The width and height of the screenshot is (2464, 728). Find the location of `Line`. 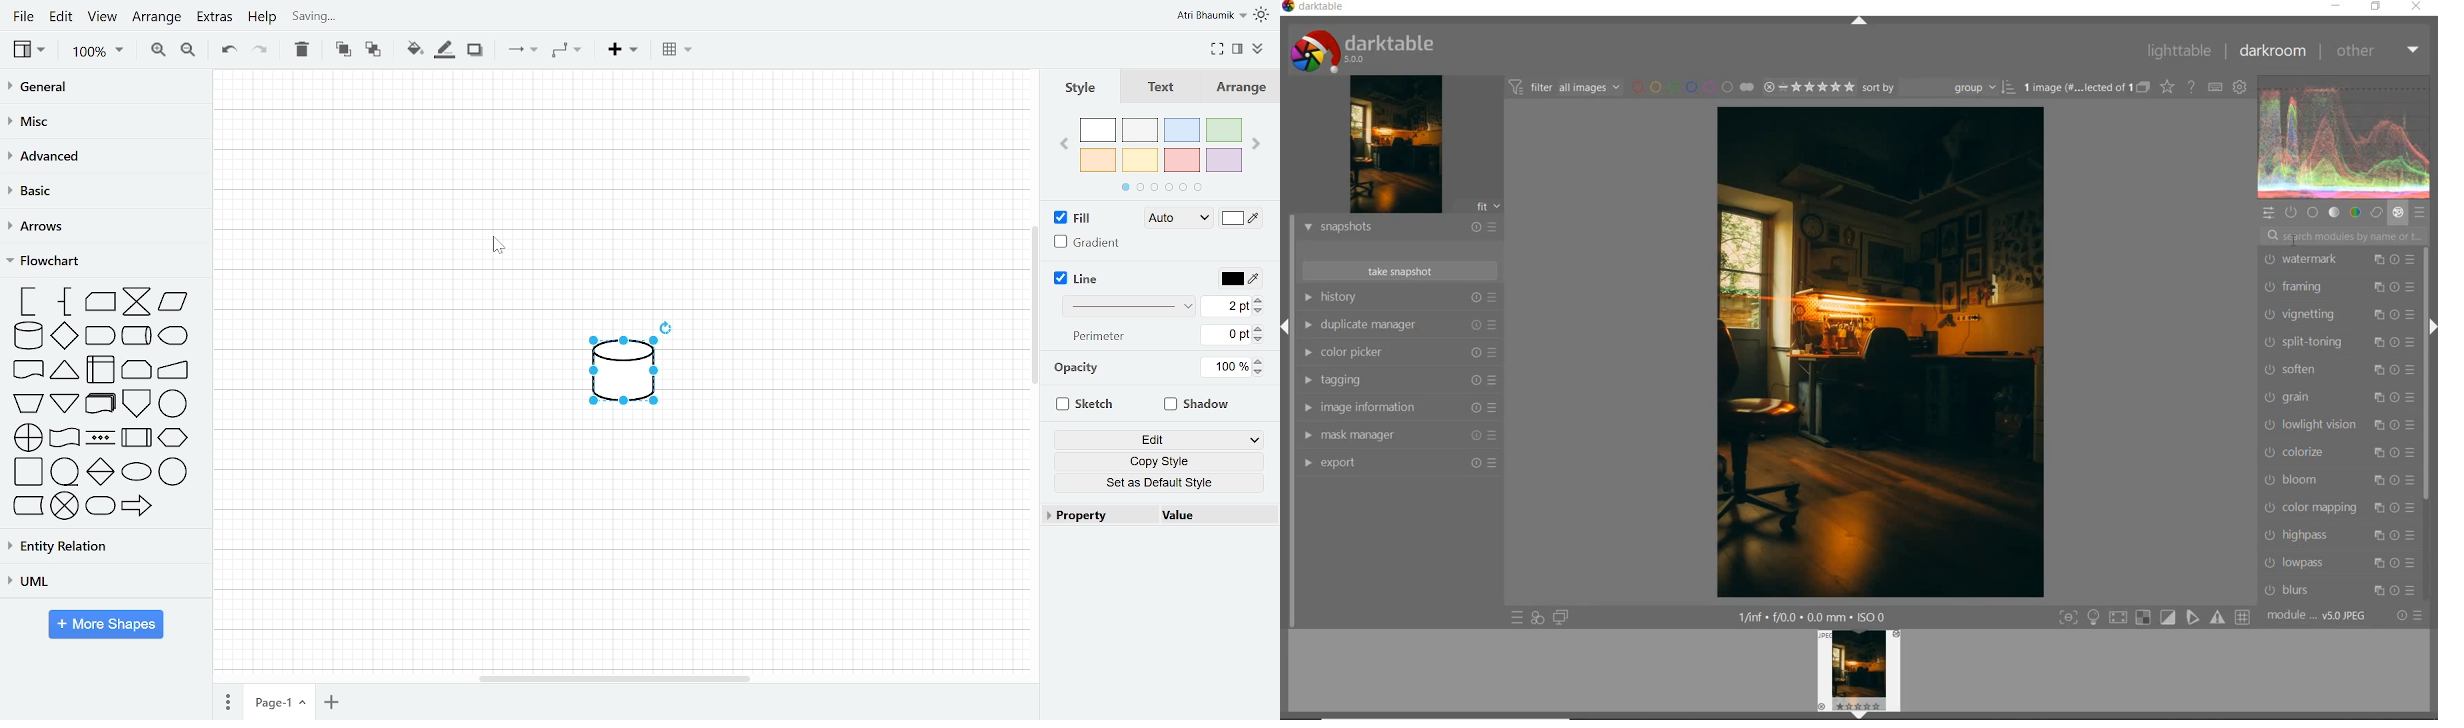

Line is located at coordinates (1073, 281).